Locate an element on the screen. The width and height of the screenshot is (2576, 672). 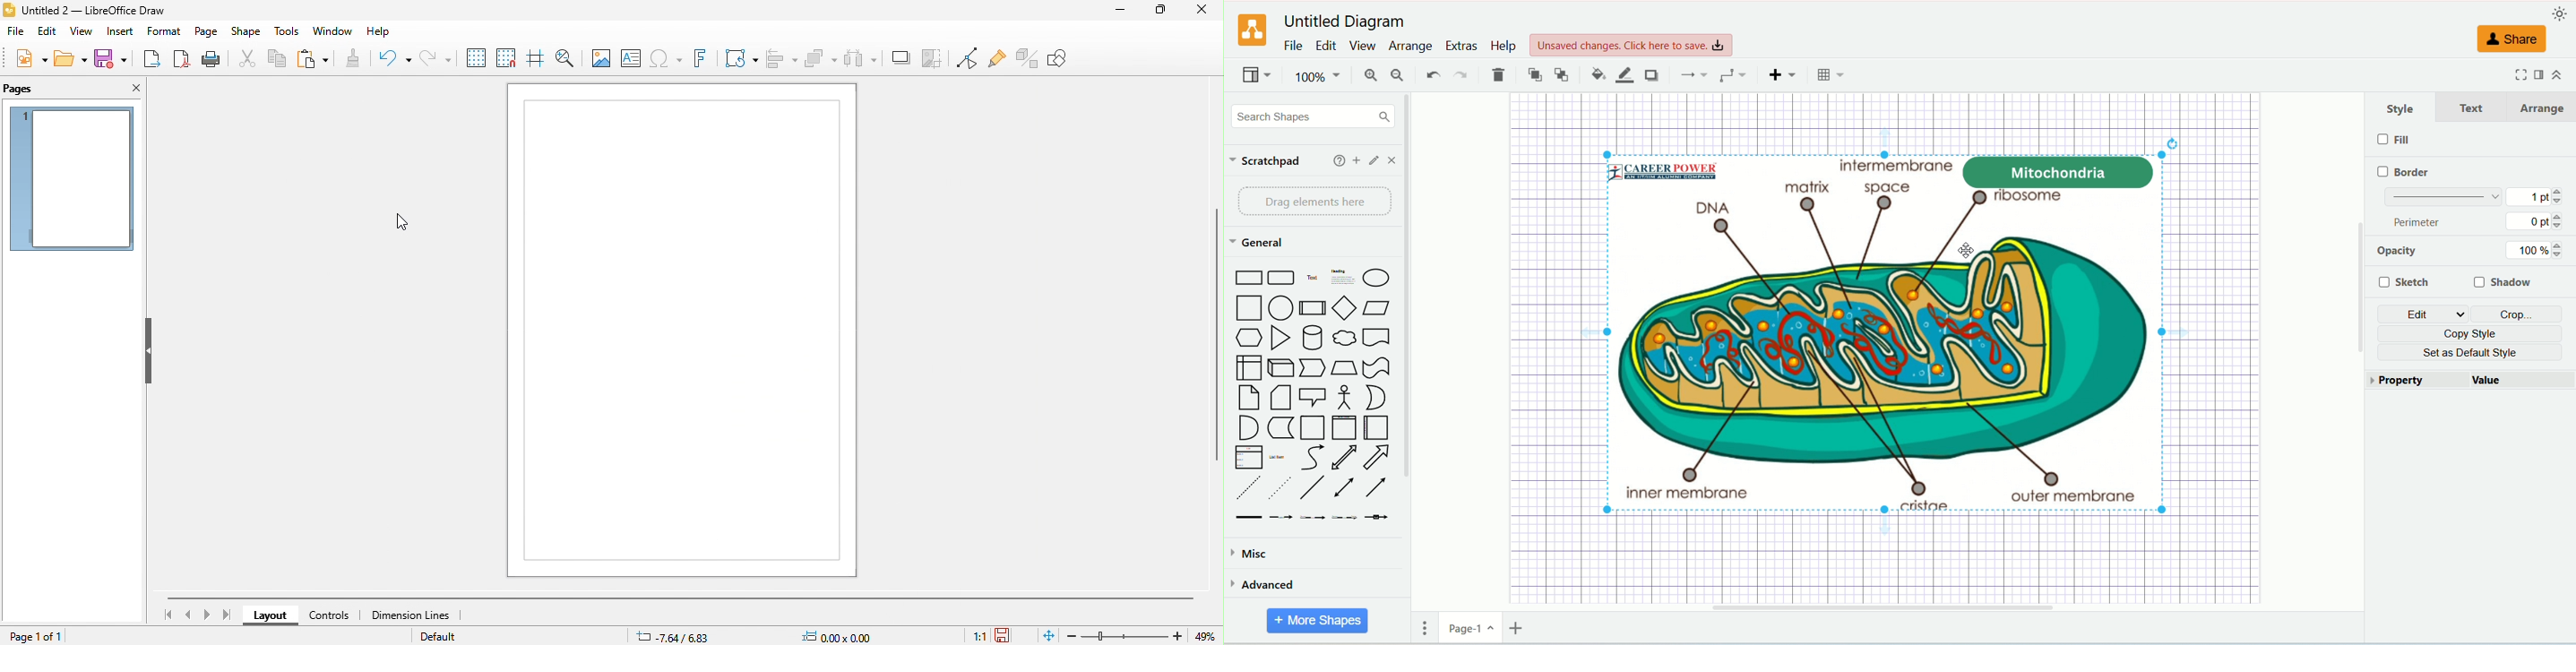
Arrow is located at coordinates (1377, 459).